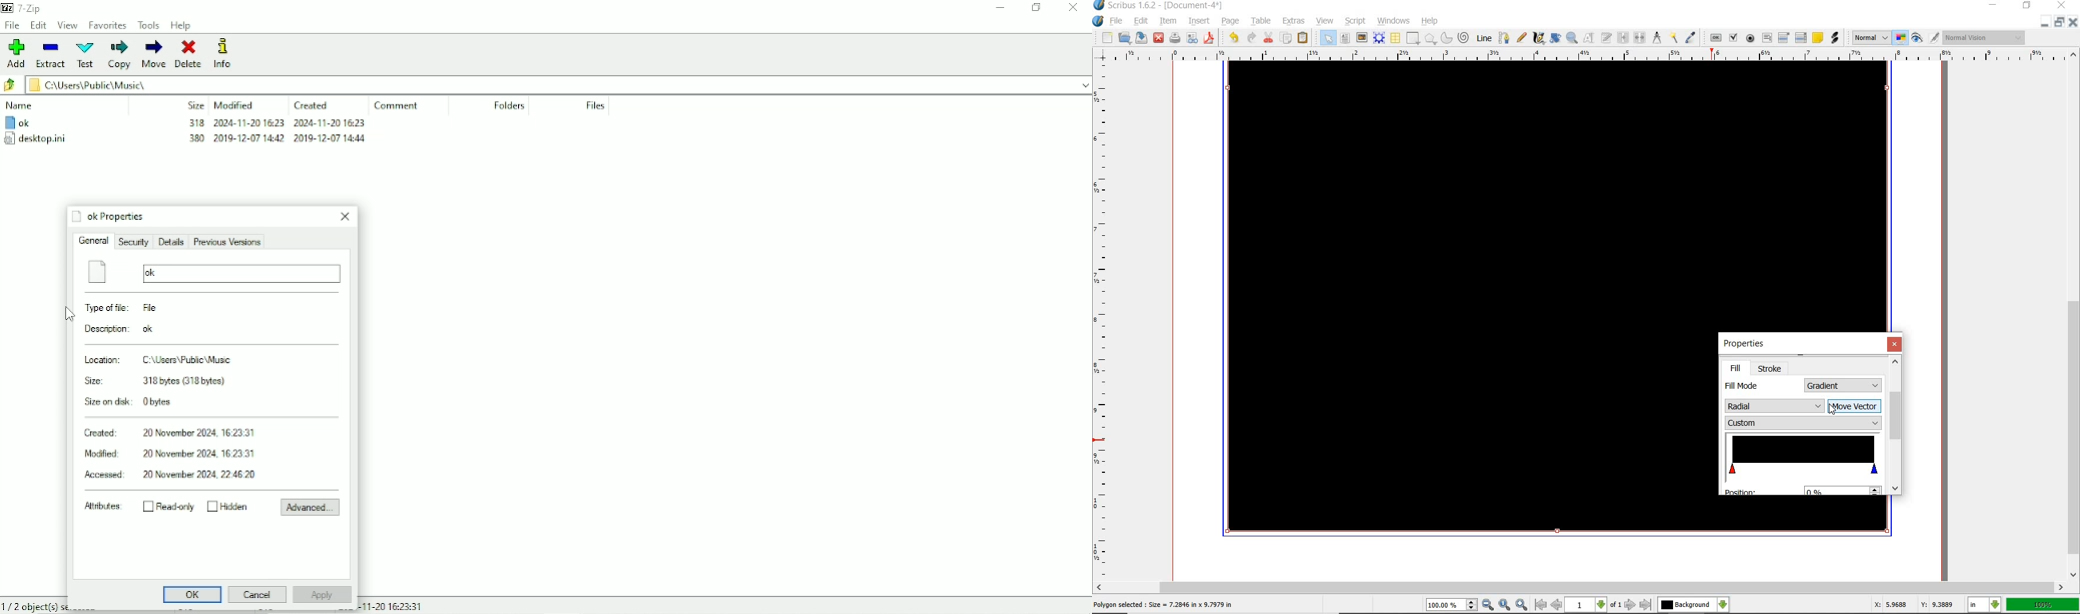  What do you see at coordinates (1431, 39) in the screenshot?
I see `polygon` at bounding box center [1431, 39].